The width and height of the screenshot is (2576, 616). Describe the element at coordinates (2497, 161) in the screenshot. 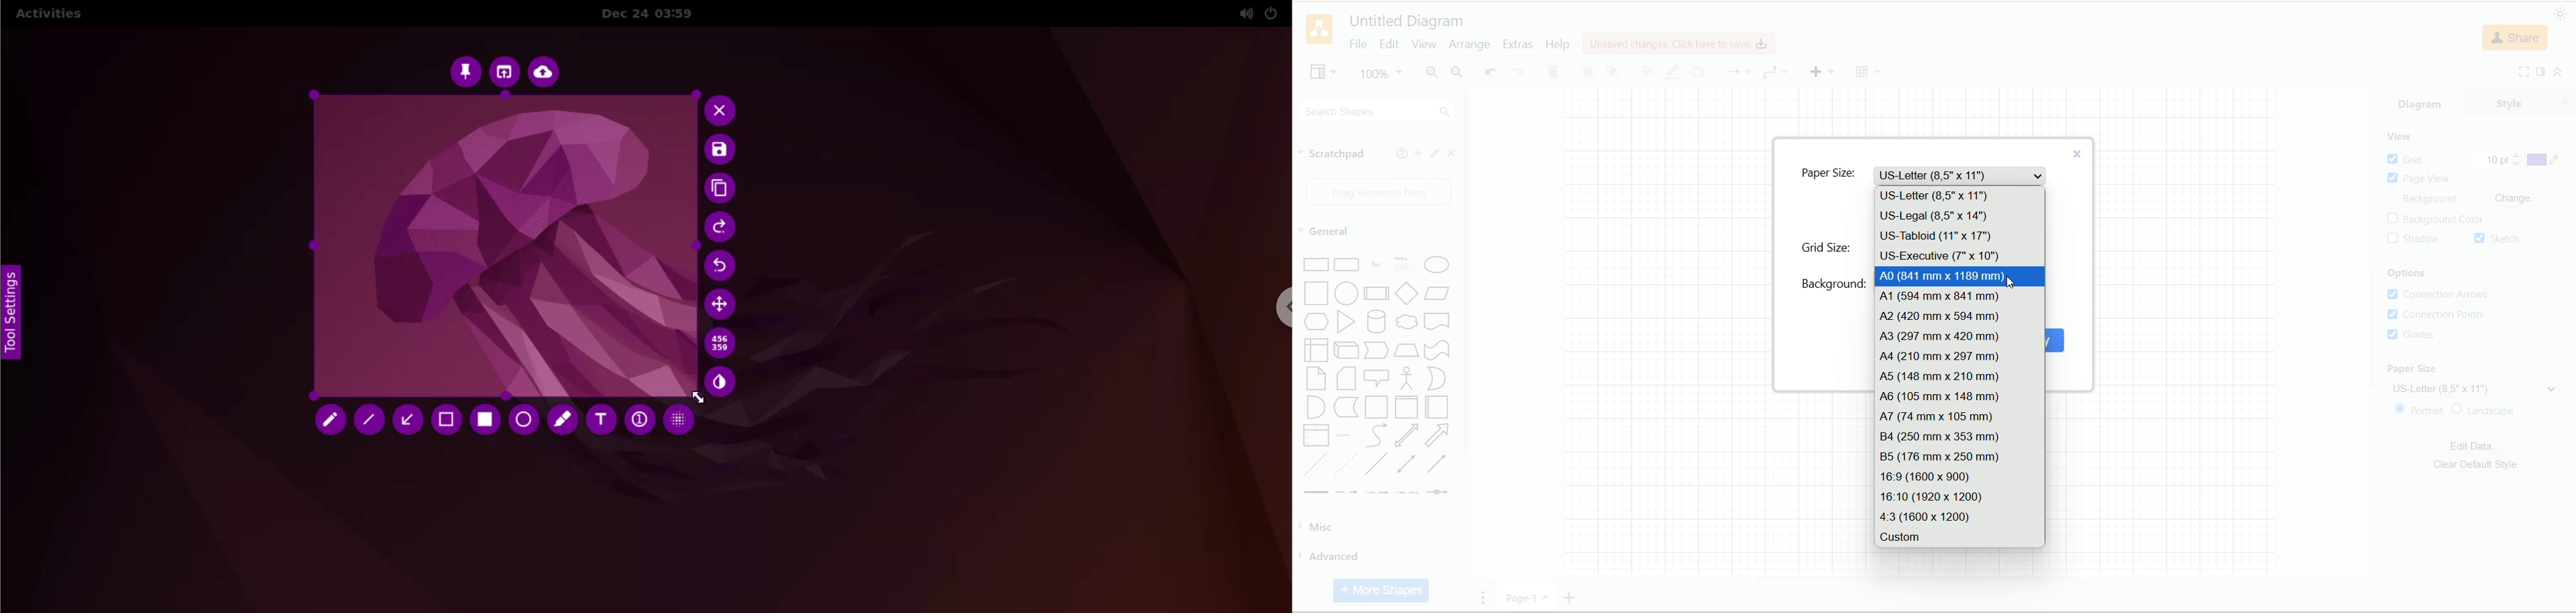

I see `10 pt` at that location.